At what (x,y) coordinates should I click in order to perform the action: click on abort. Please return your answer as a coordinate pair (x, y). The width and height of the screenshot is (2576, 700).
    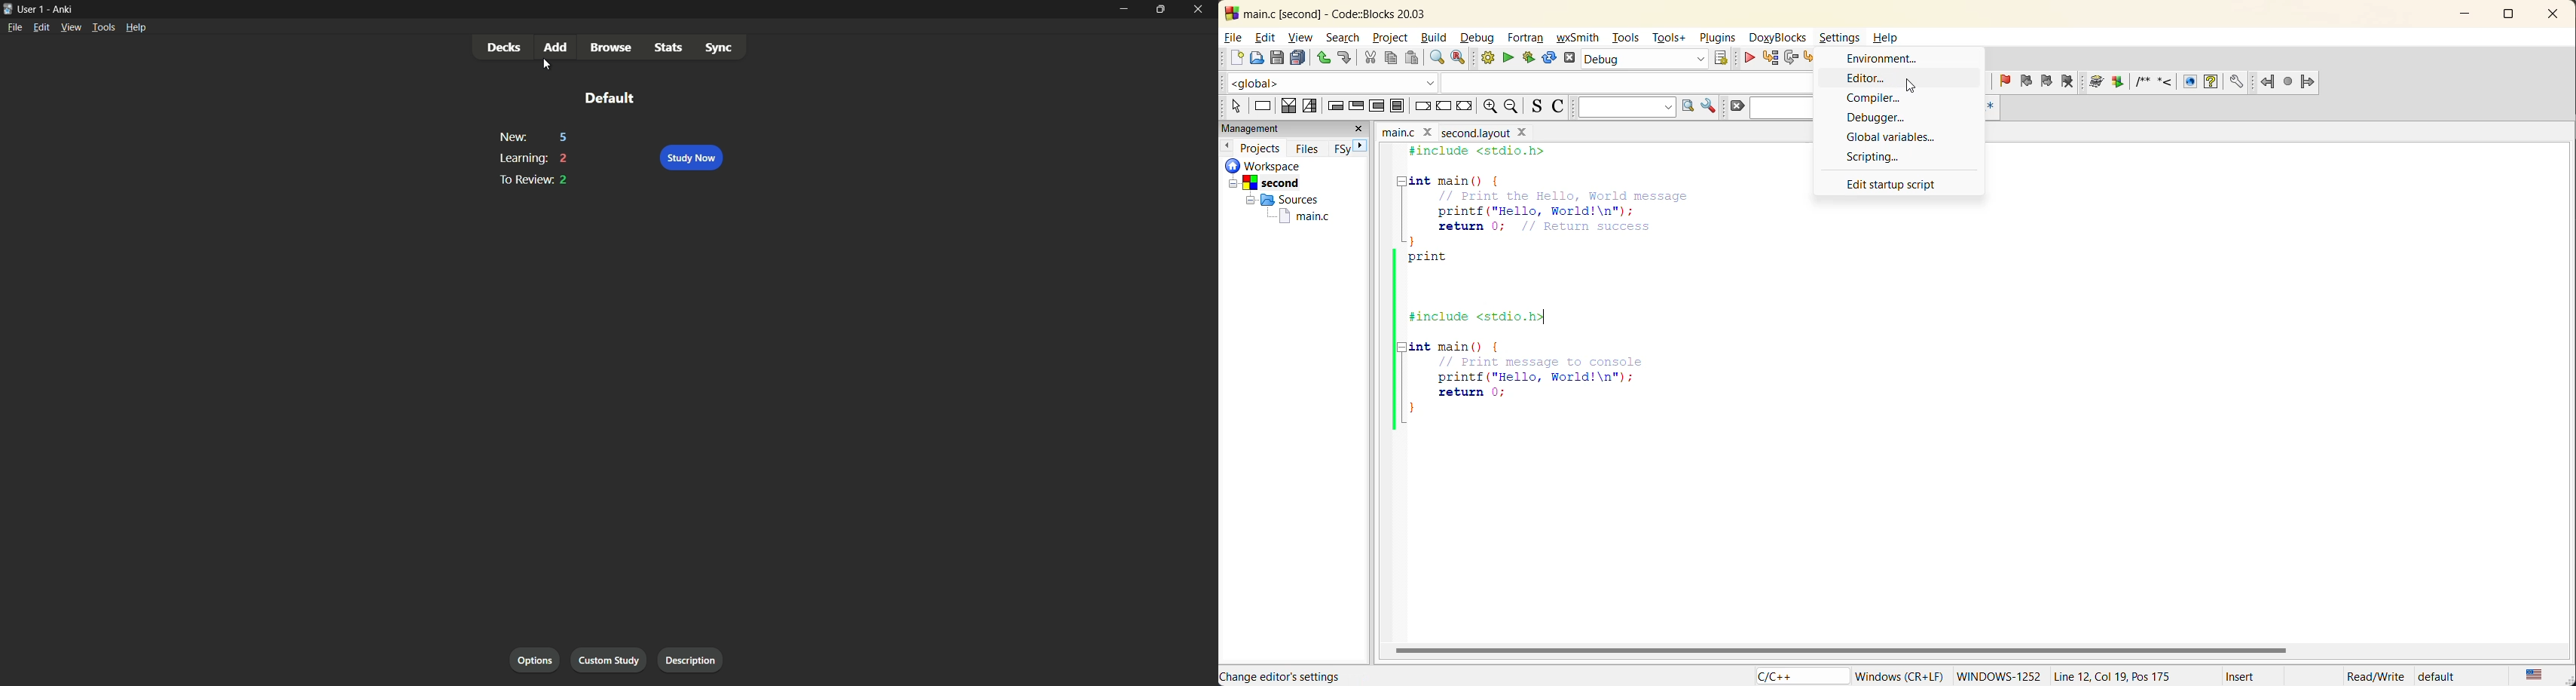
    Looking at the image, I should click on (1572, 58).